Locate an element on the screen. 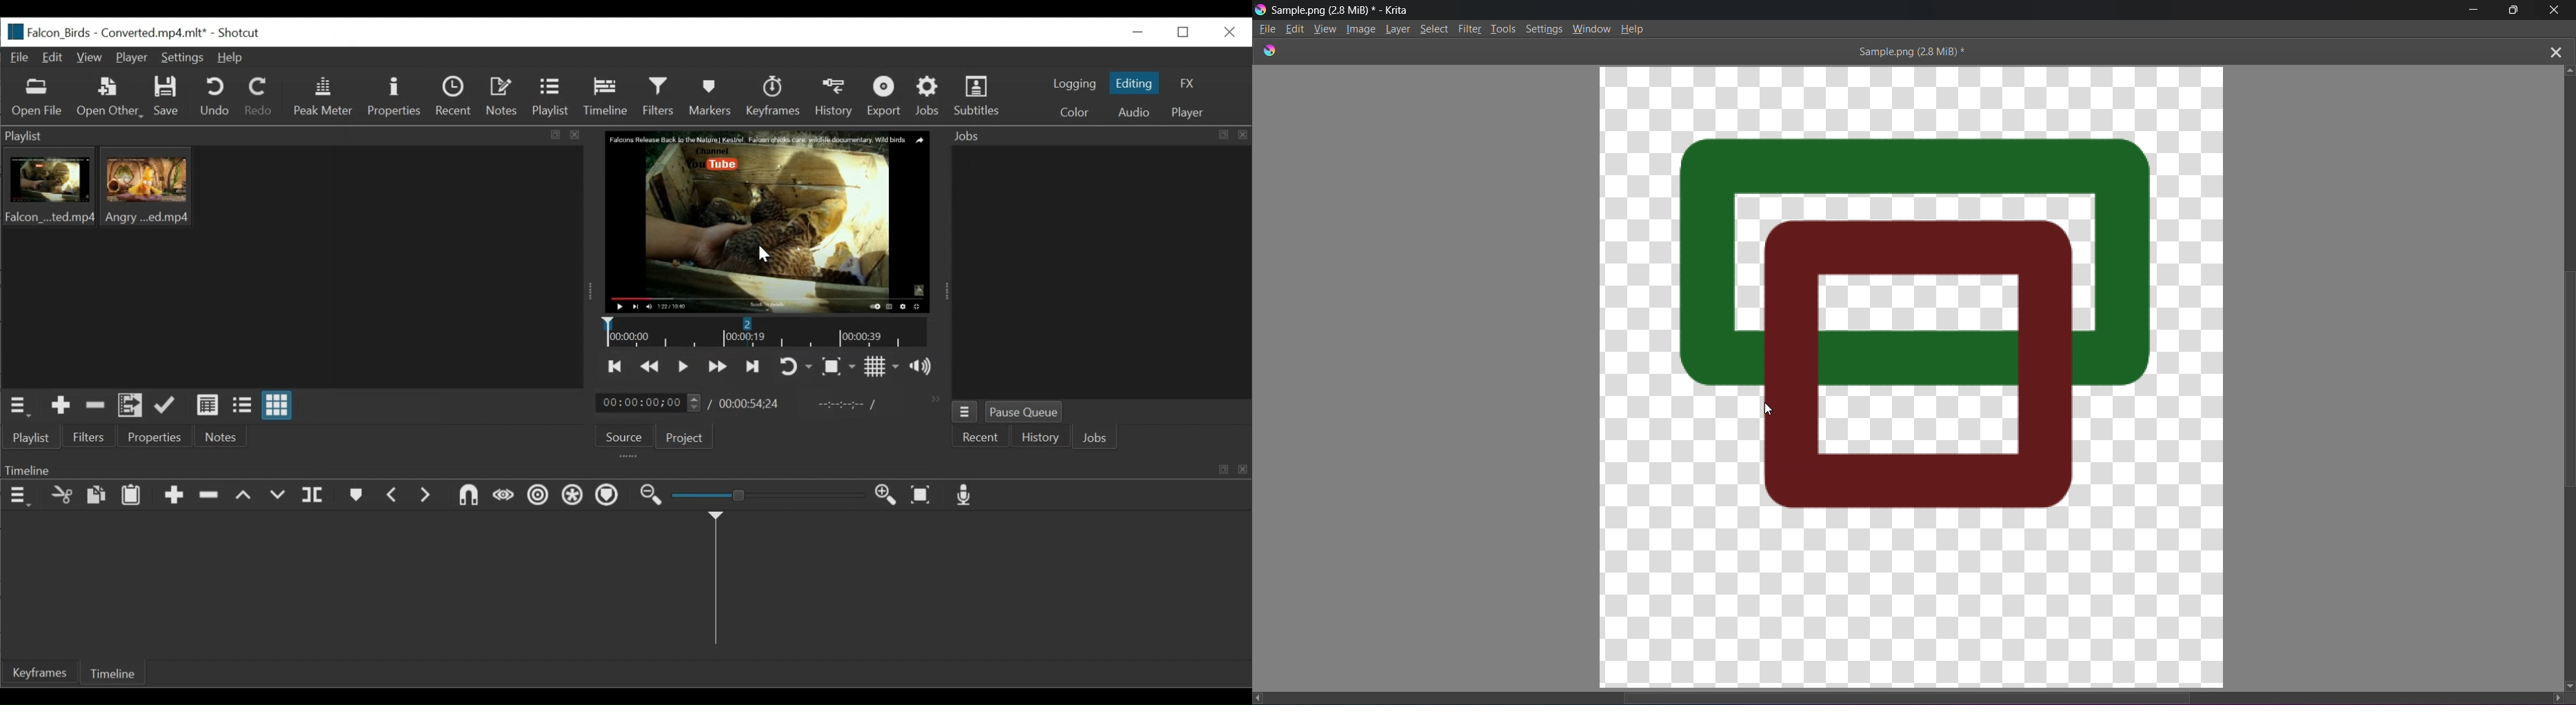 The height and width of the screenshot is (728, 2576). Properties is located at coordinates (394, 97).